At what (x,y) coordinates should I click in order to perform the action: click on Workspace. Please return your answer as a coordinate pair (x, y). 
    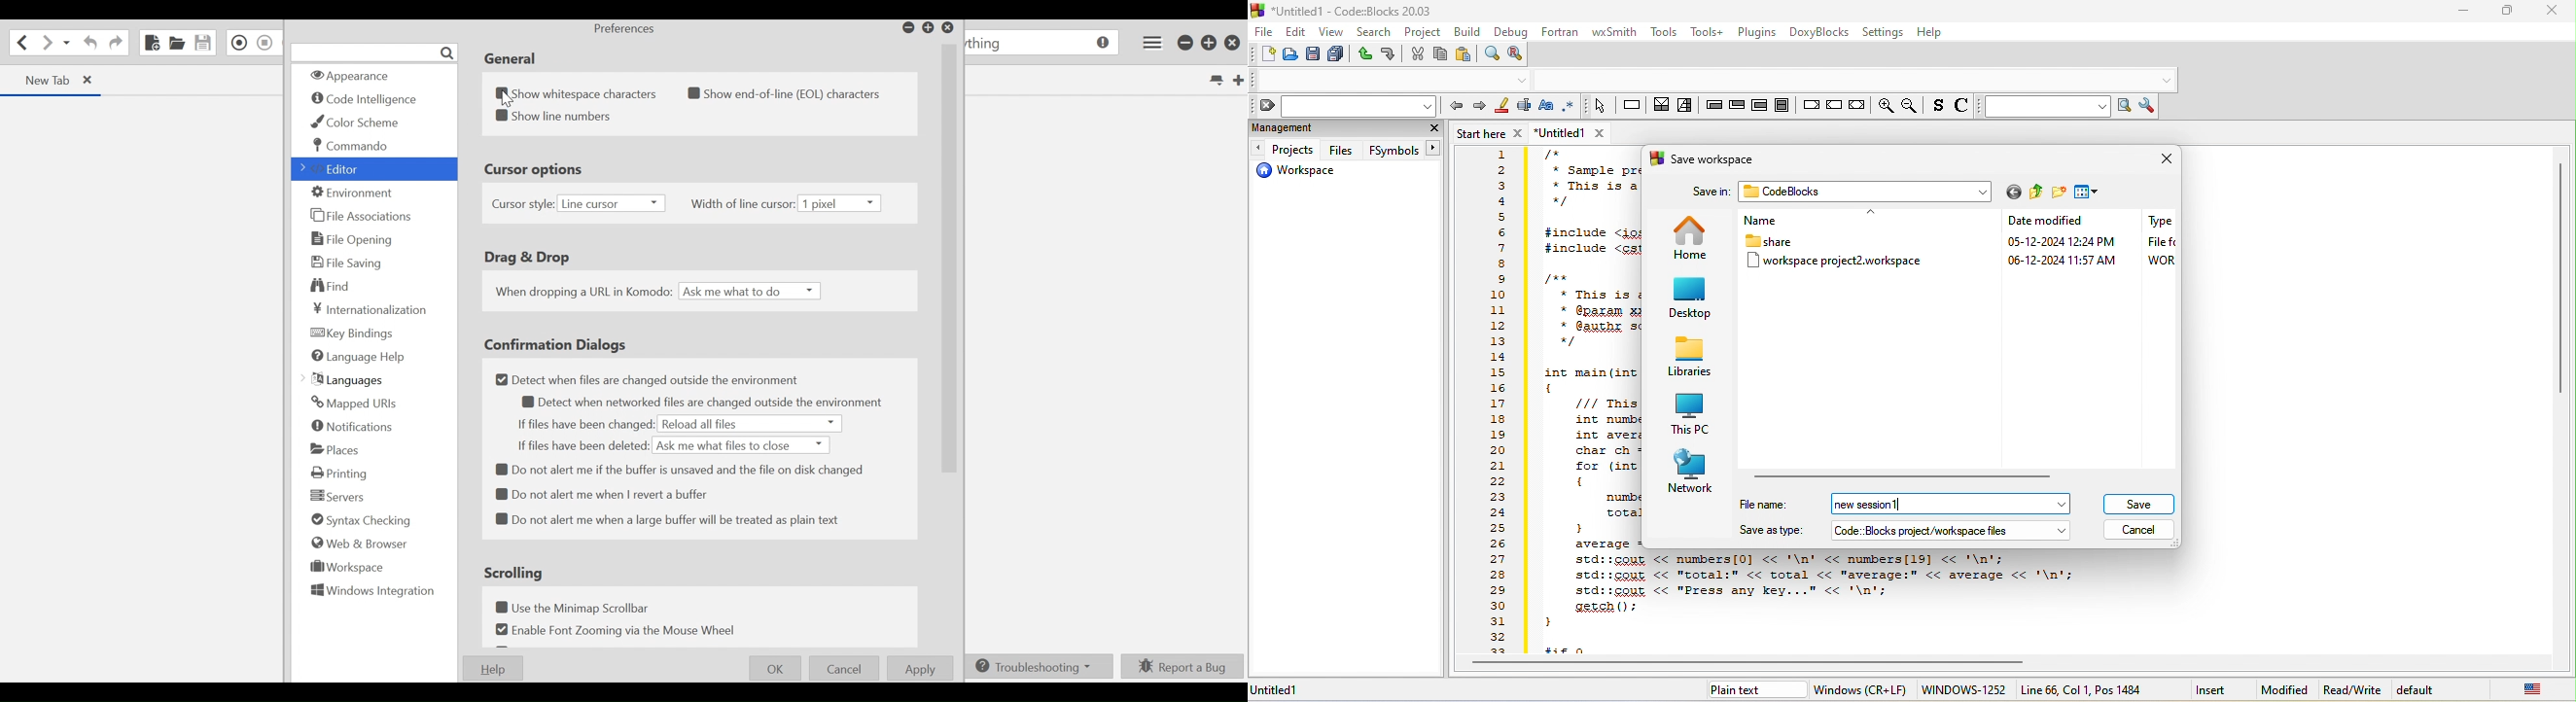
    Looking at the image, I should click on (349, 568).